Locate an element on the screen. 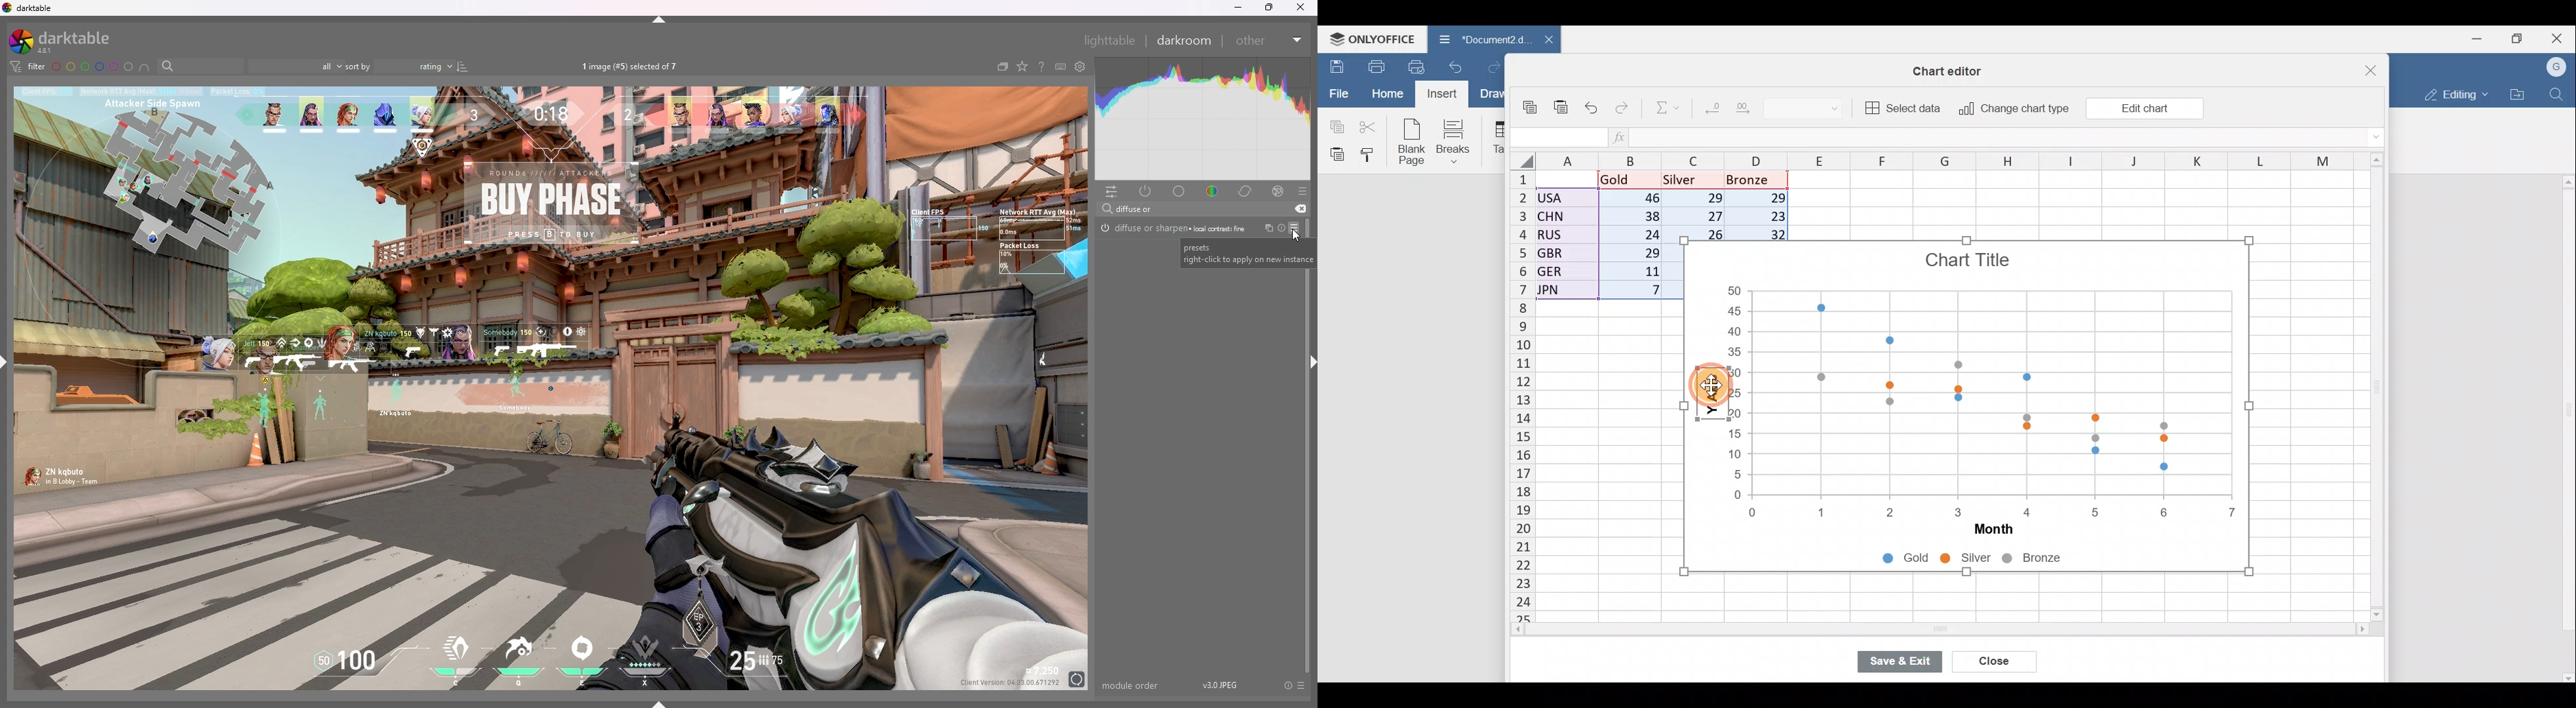 The width and height of the screenshot is (2576, 728). Breaks is located at coordinates (1460, 140).